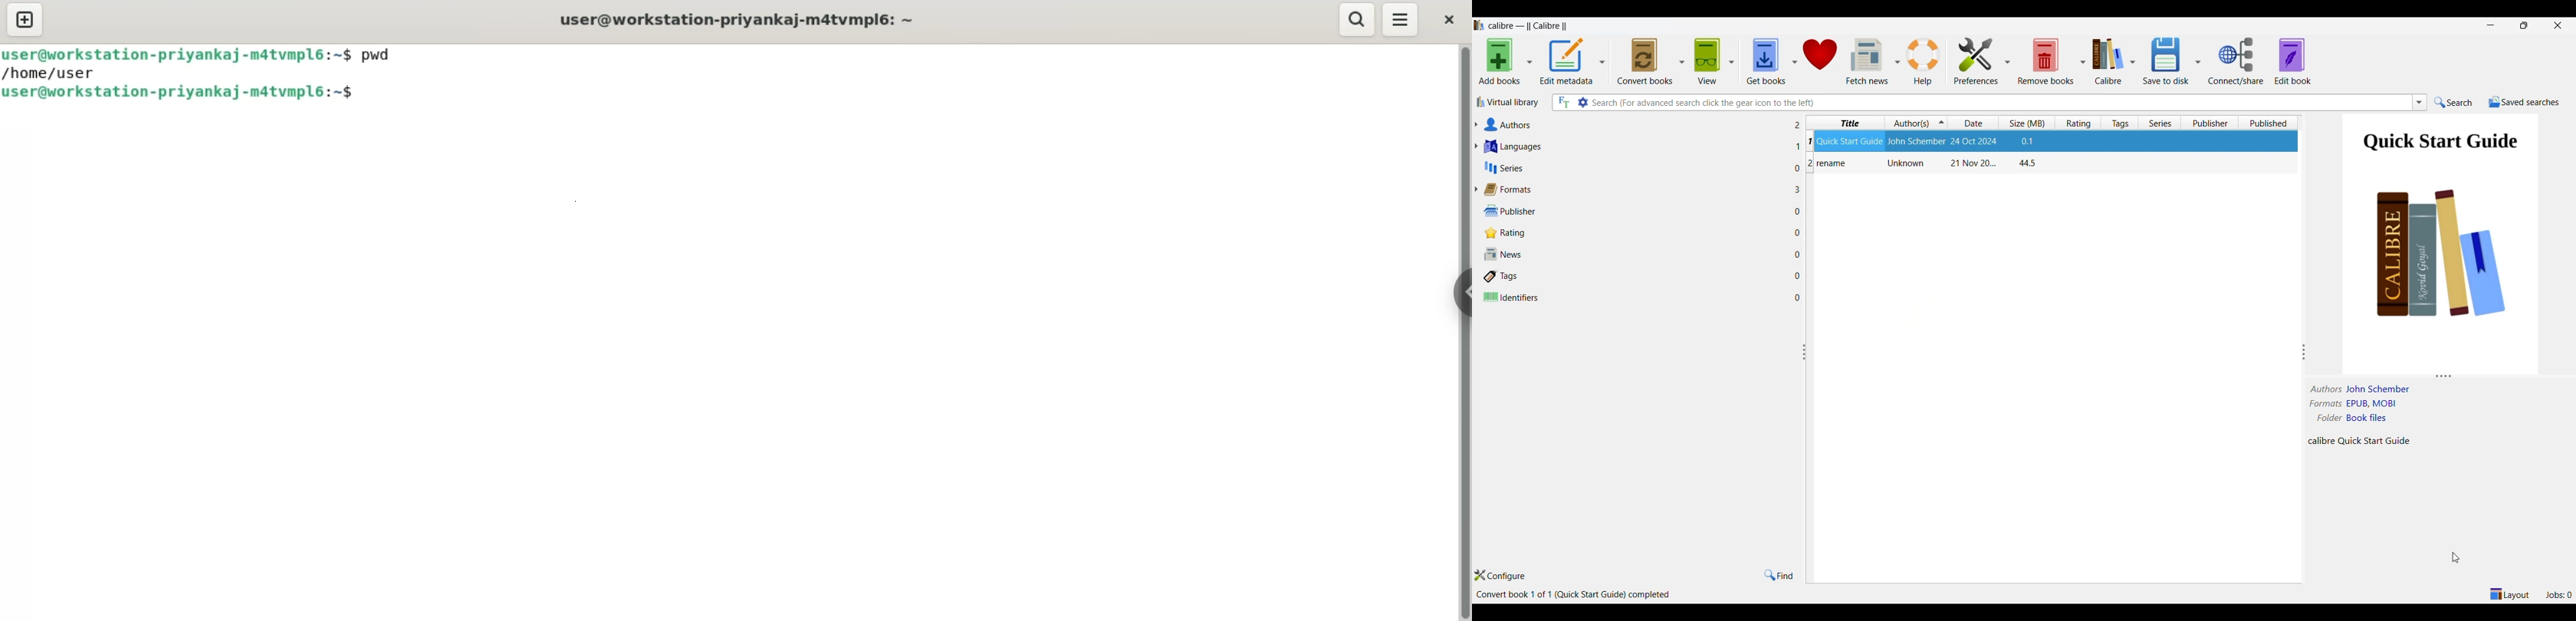 The width and height of the screenshot is (2576, 644). I want to click on Calibre, so click(2107, 62).